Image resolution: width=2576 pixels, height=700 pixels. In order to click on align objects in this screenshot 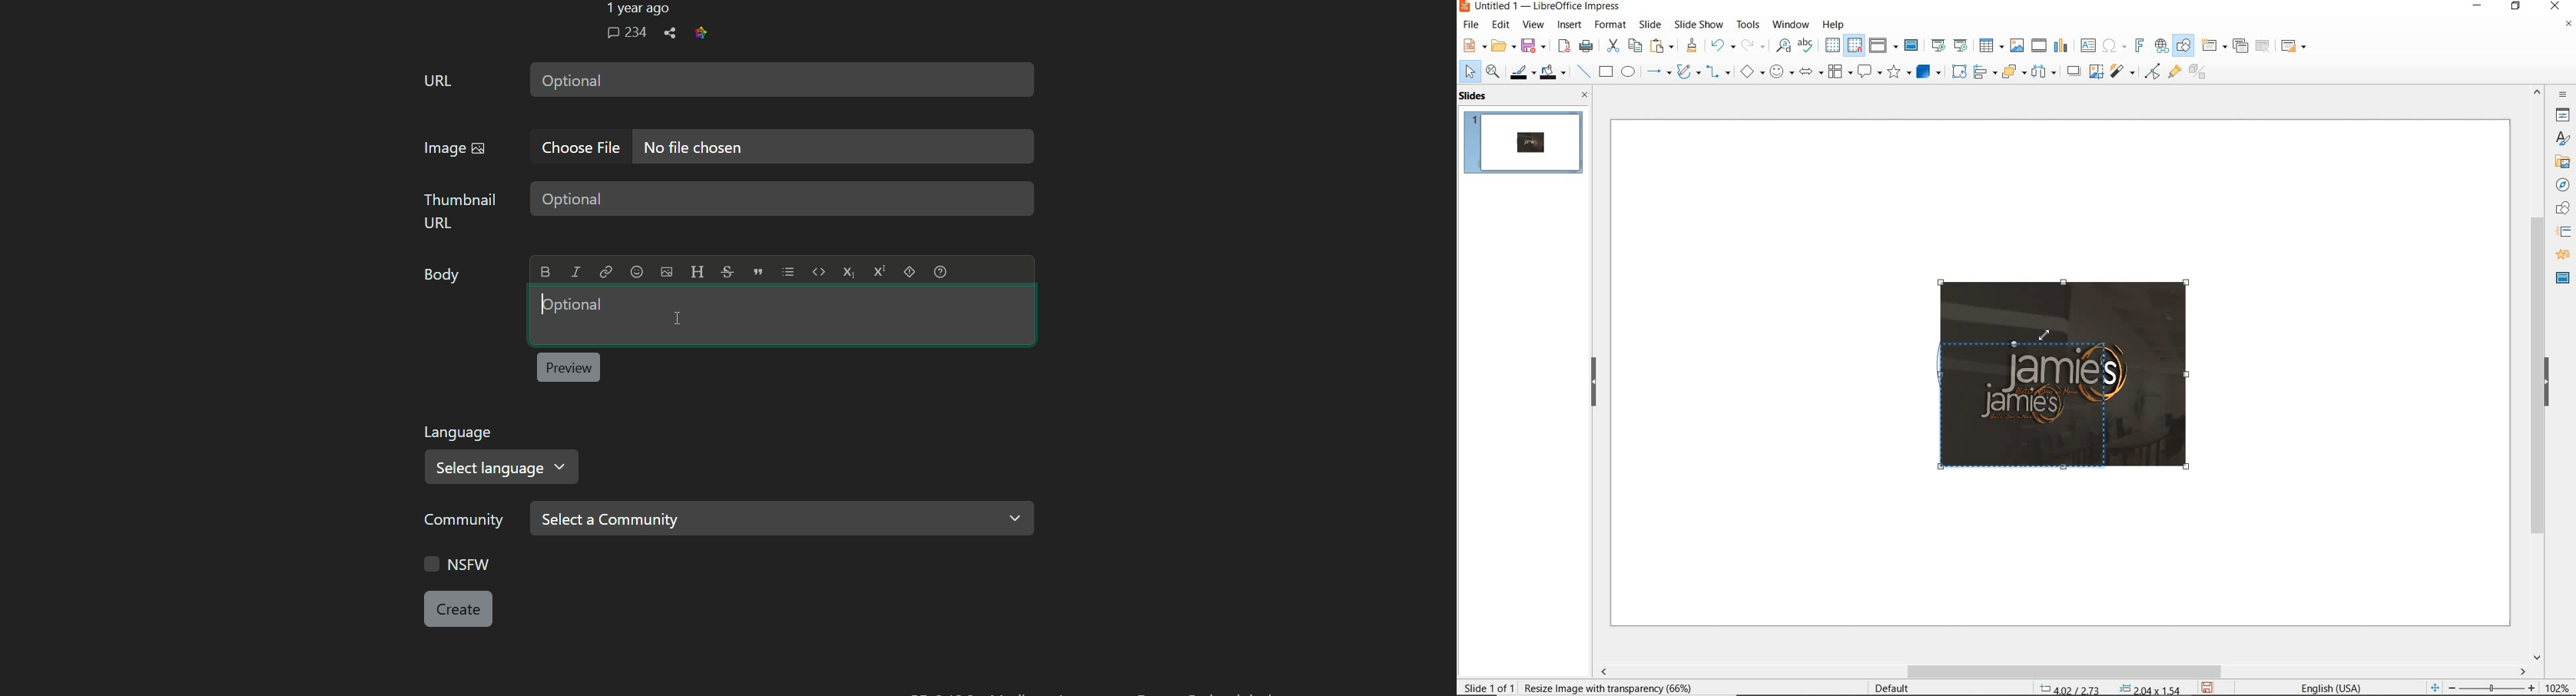, I will do `click(1982, 71)`.